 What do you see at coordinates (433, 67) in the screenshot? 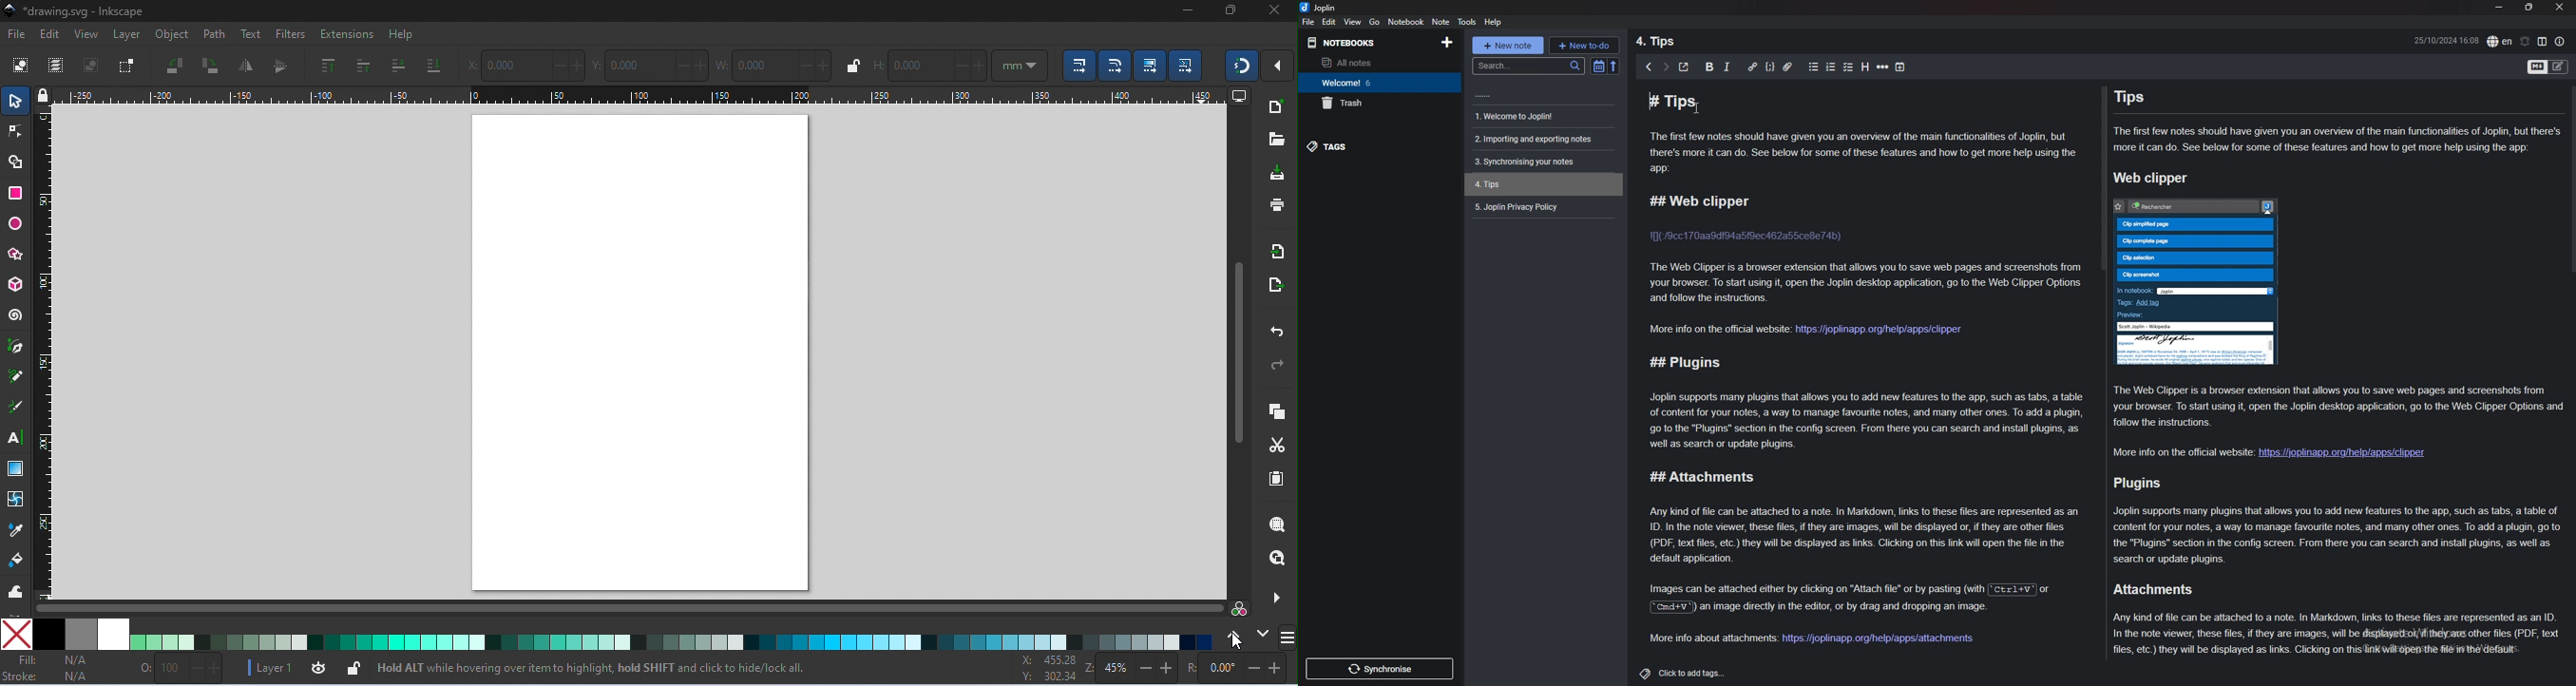
I see `lower to botton` at bounding box center [433, 67].